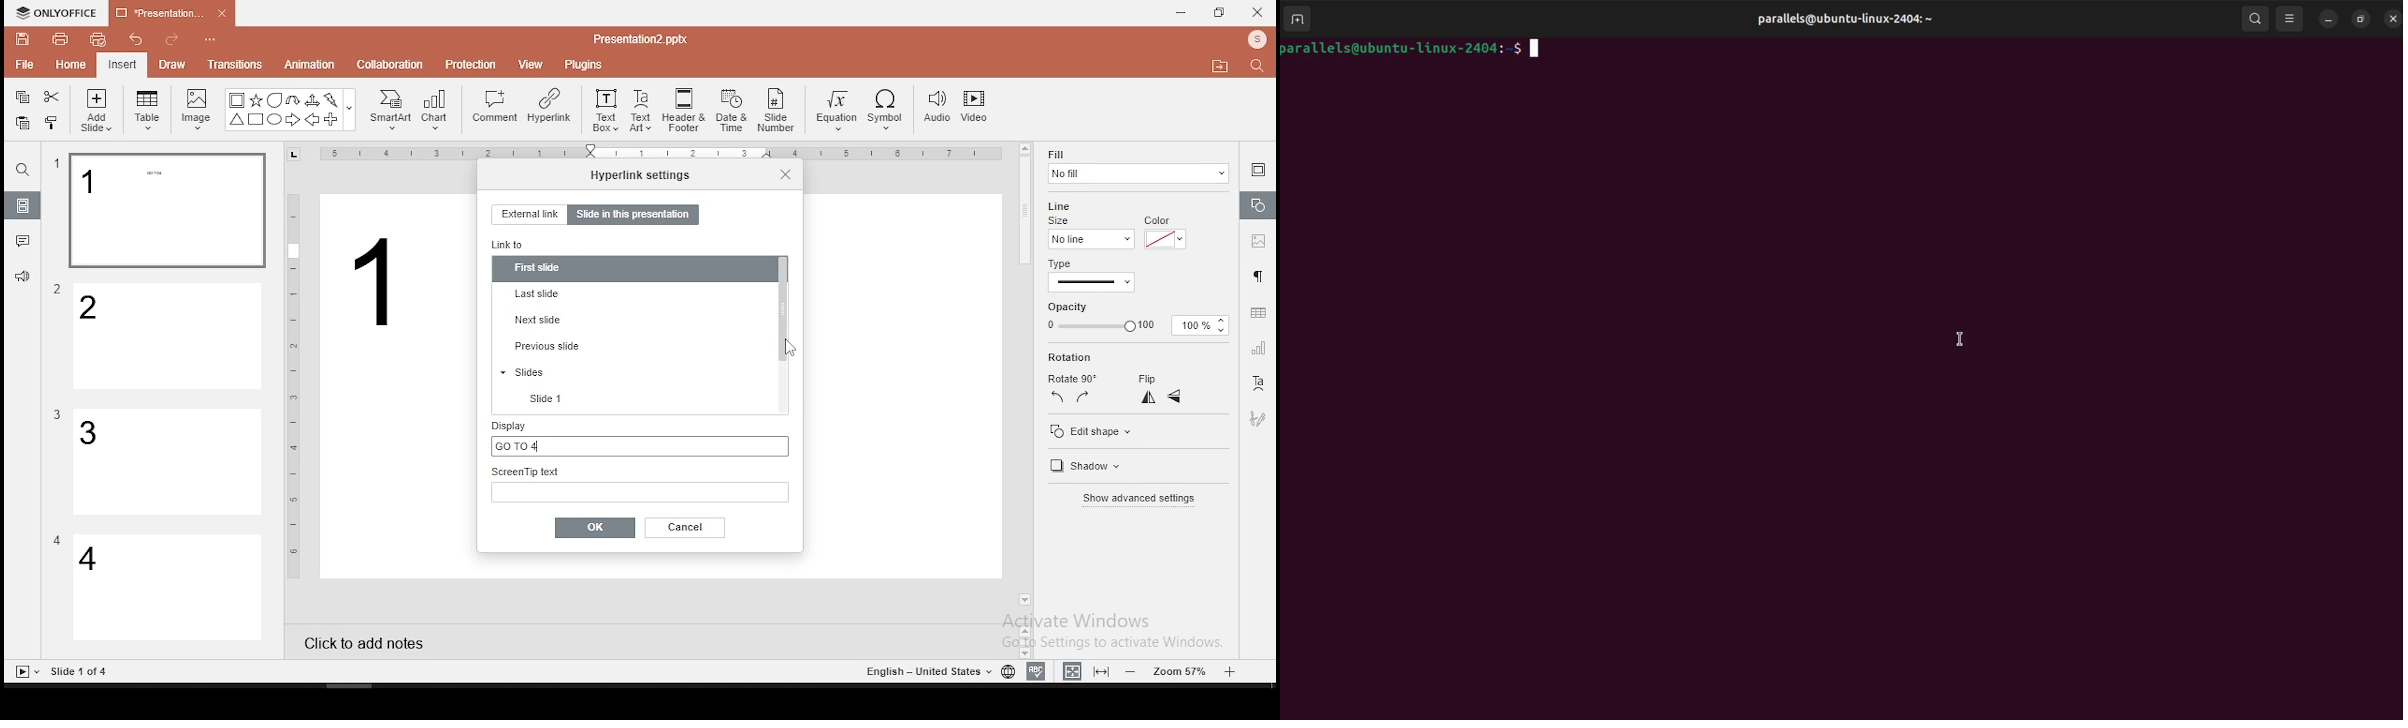 Image resolution: width=2408 pixels, height=728 pixels. What do you see at coordinates (24, 66) in the screenshot?
I see `file` at bounding box center [24, 66].